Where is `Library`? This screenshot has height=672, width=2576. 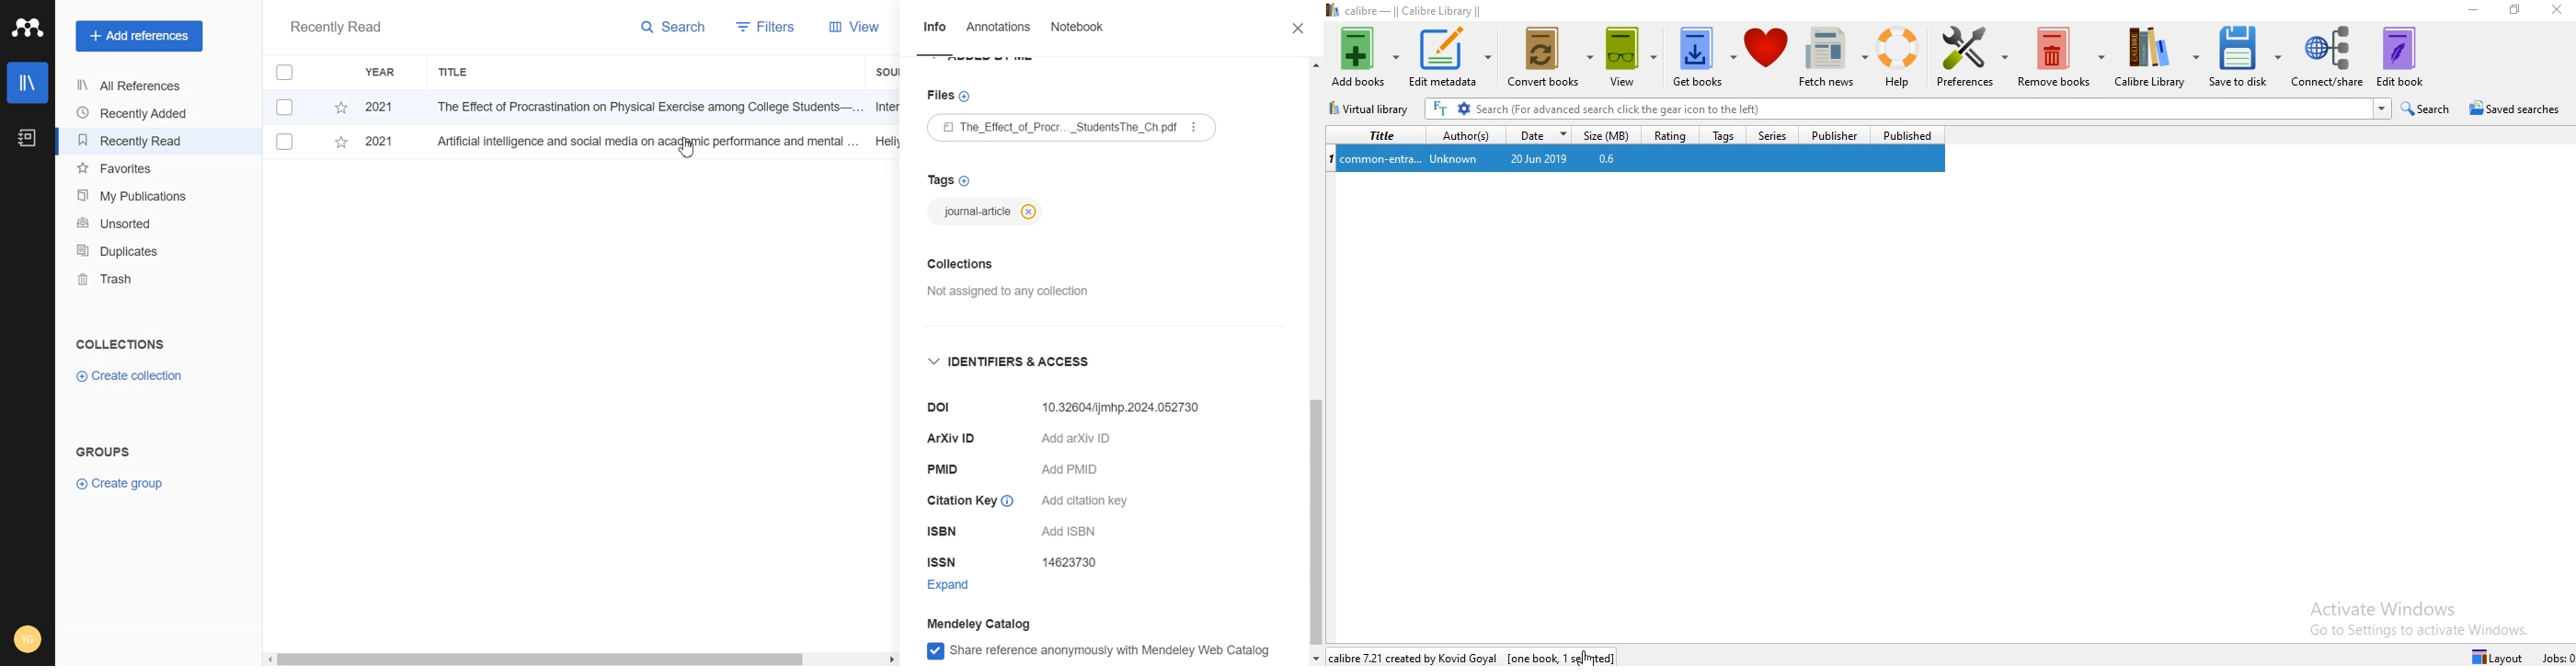
Library is located at coordinates (28, 83).